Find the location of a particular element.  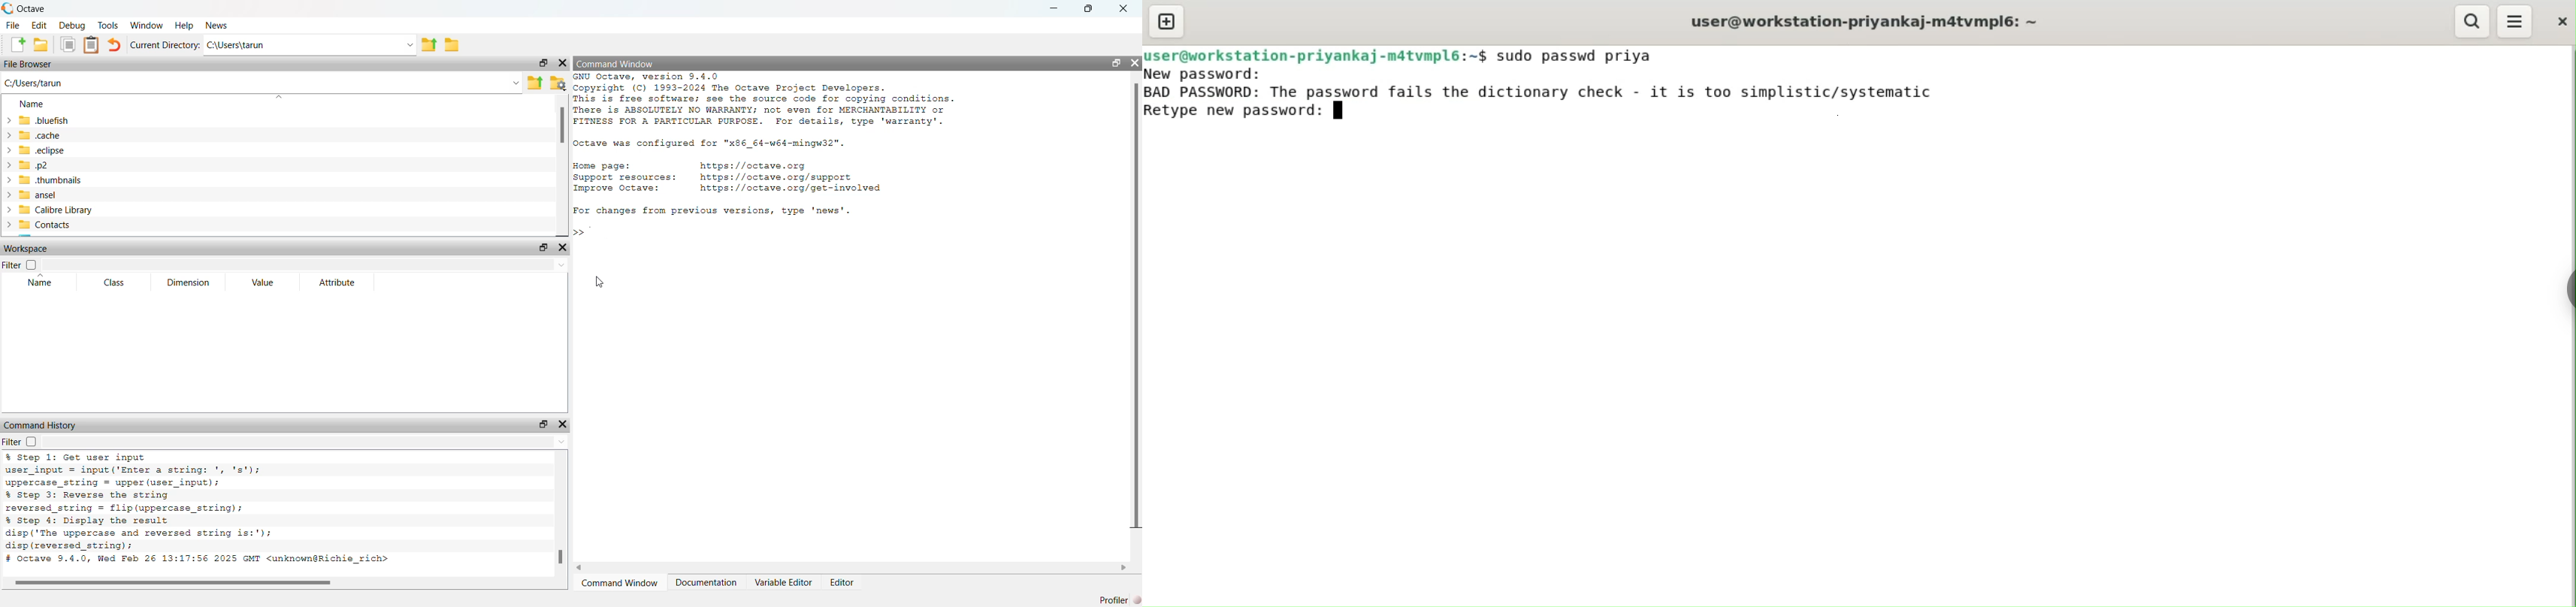

browse directories is located at coordinates (455, 45).